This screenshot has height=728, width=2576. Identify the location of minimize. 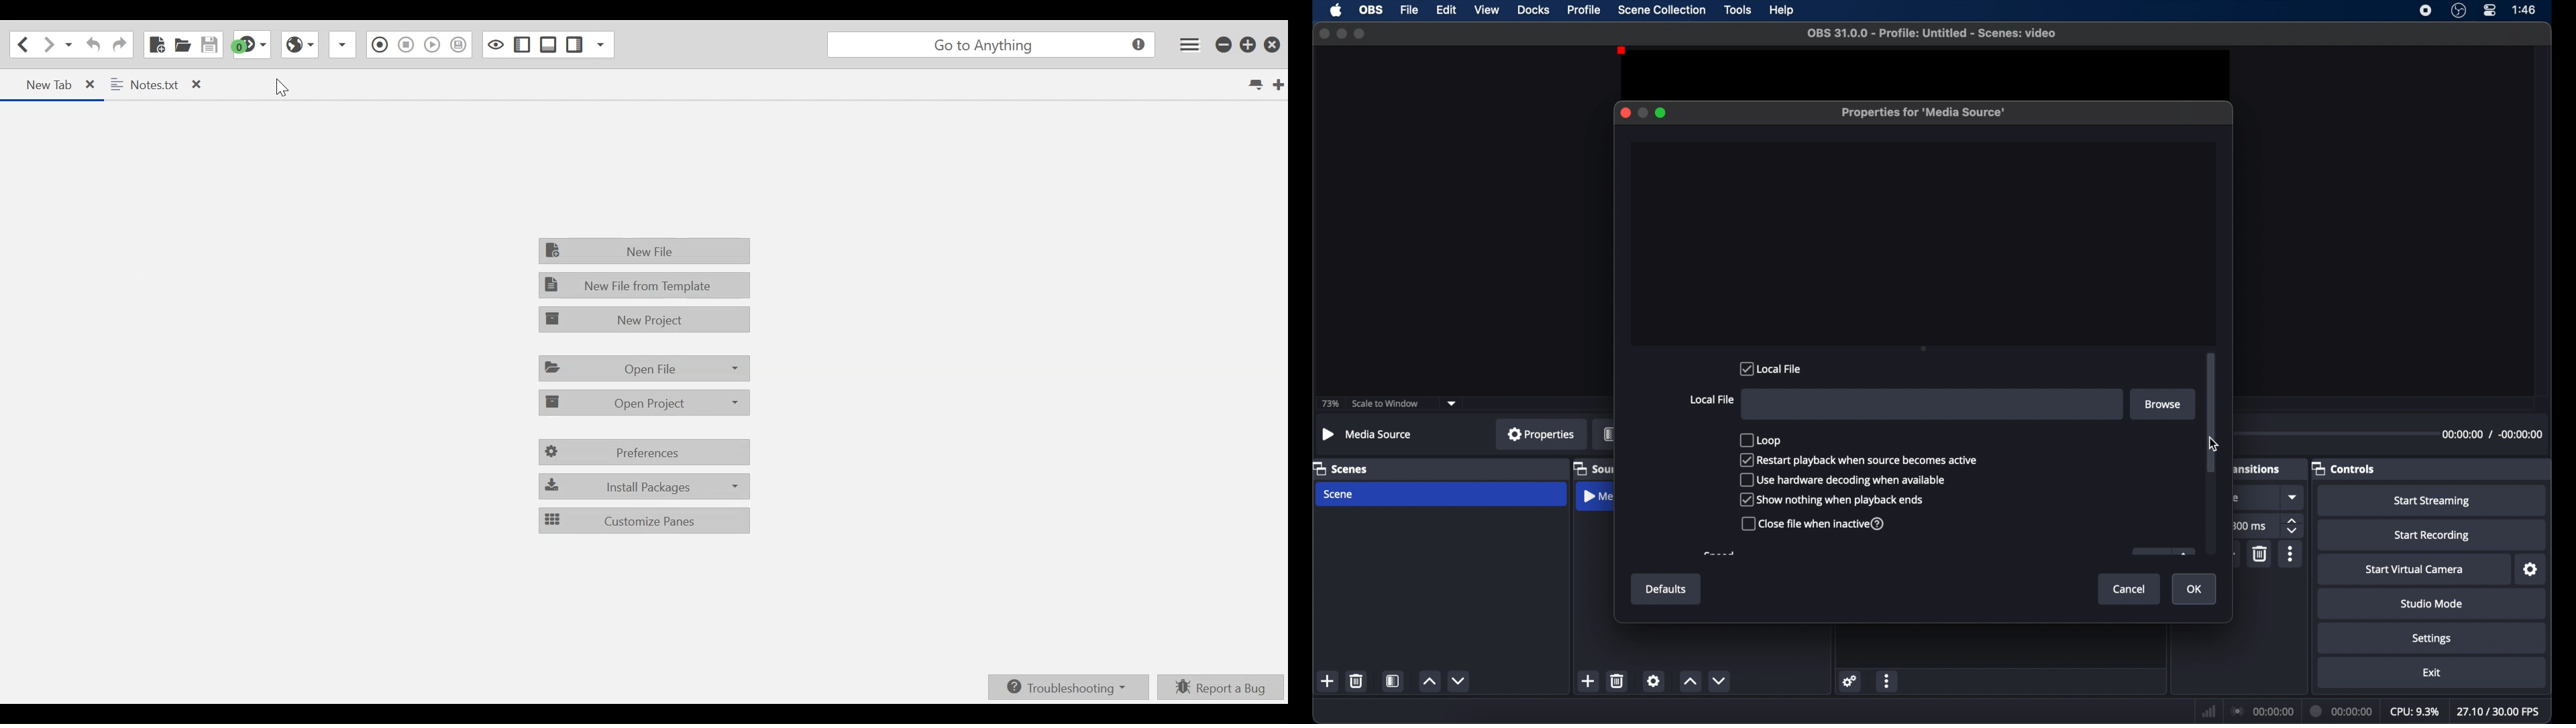
(1341, 34).